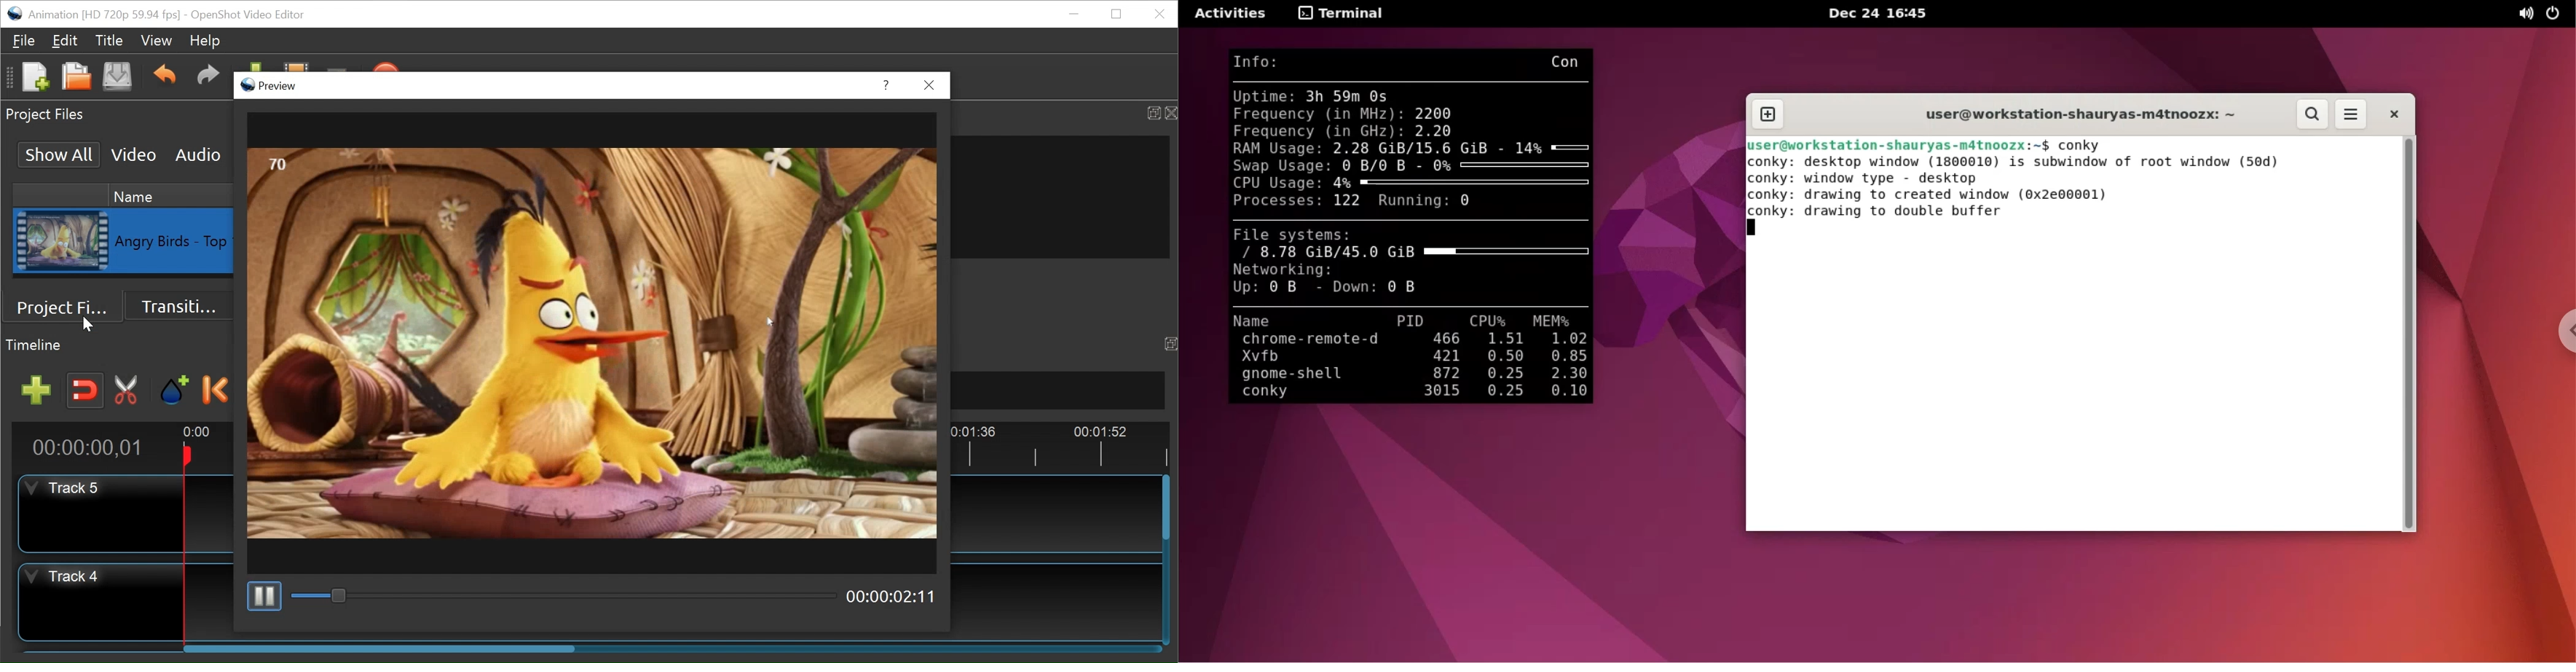 The height and width of the screenshot is (672, 2576). I want to click on Horizontal Scroll bar, so click(385, 648).